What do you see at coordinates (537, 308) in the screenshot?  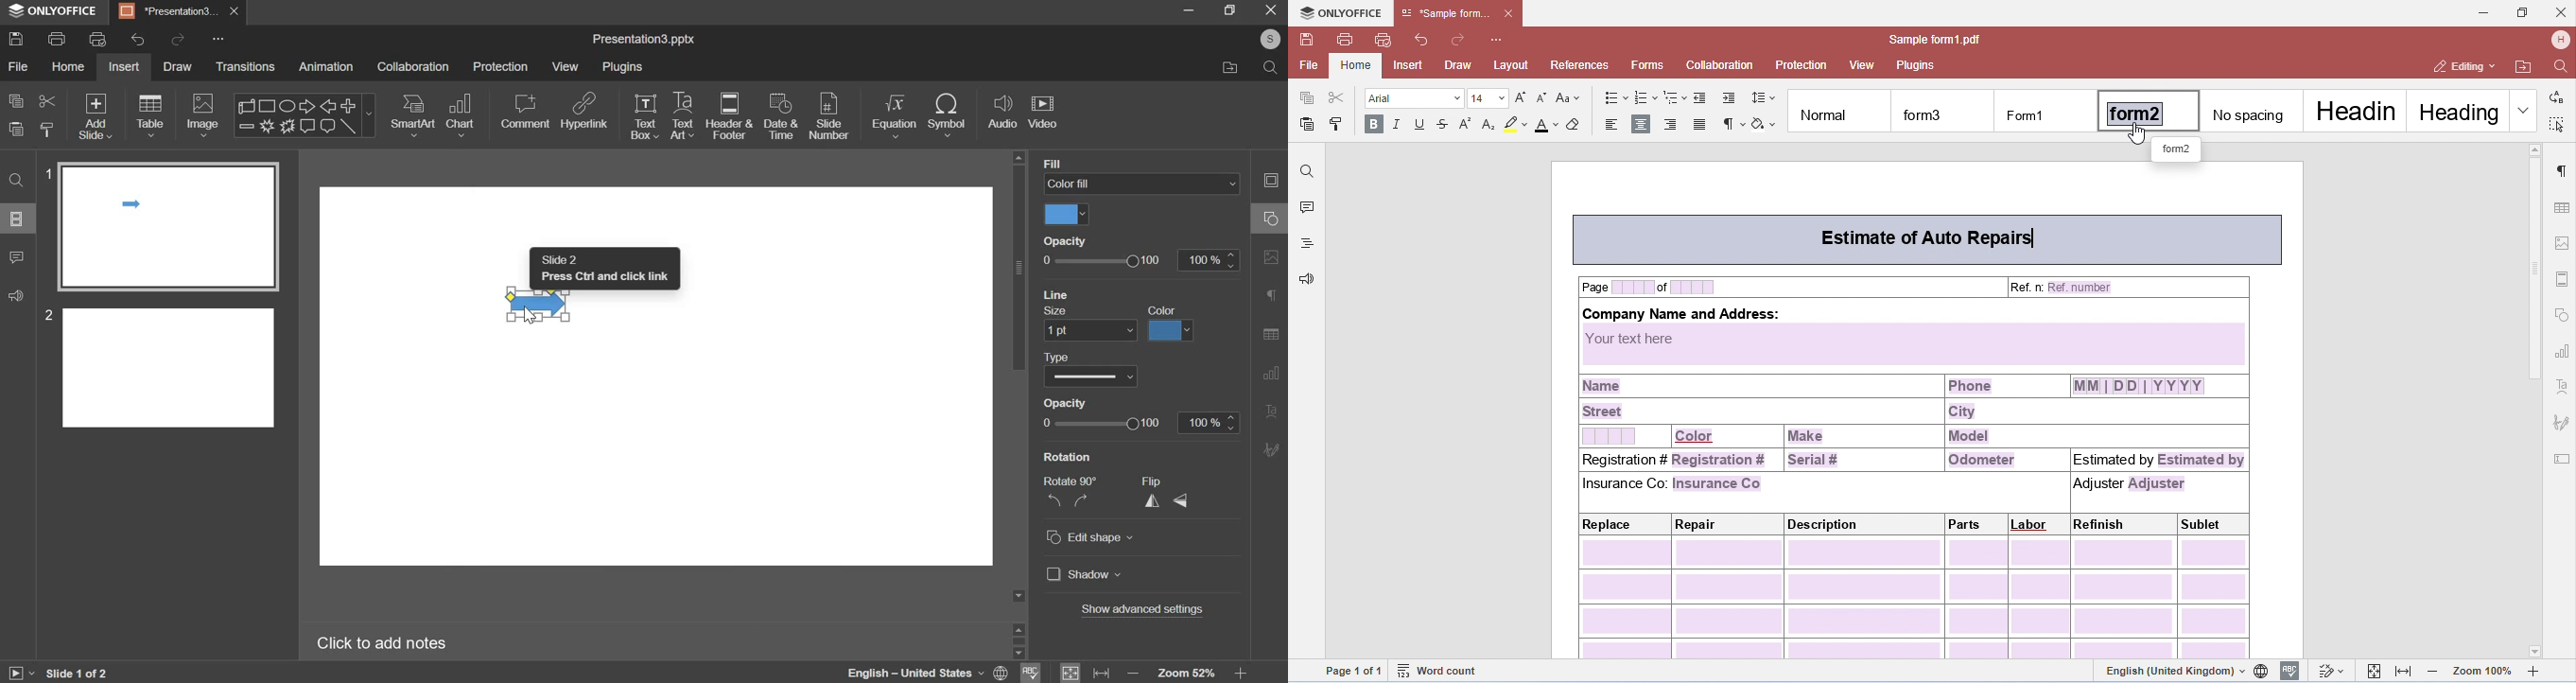 I see `right arrow shape selected` at bounding box center [537, 308].